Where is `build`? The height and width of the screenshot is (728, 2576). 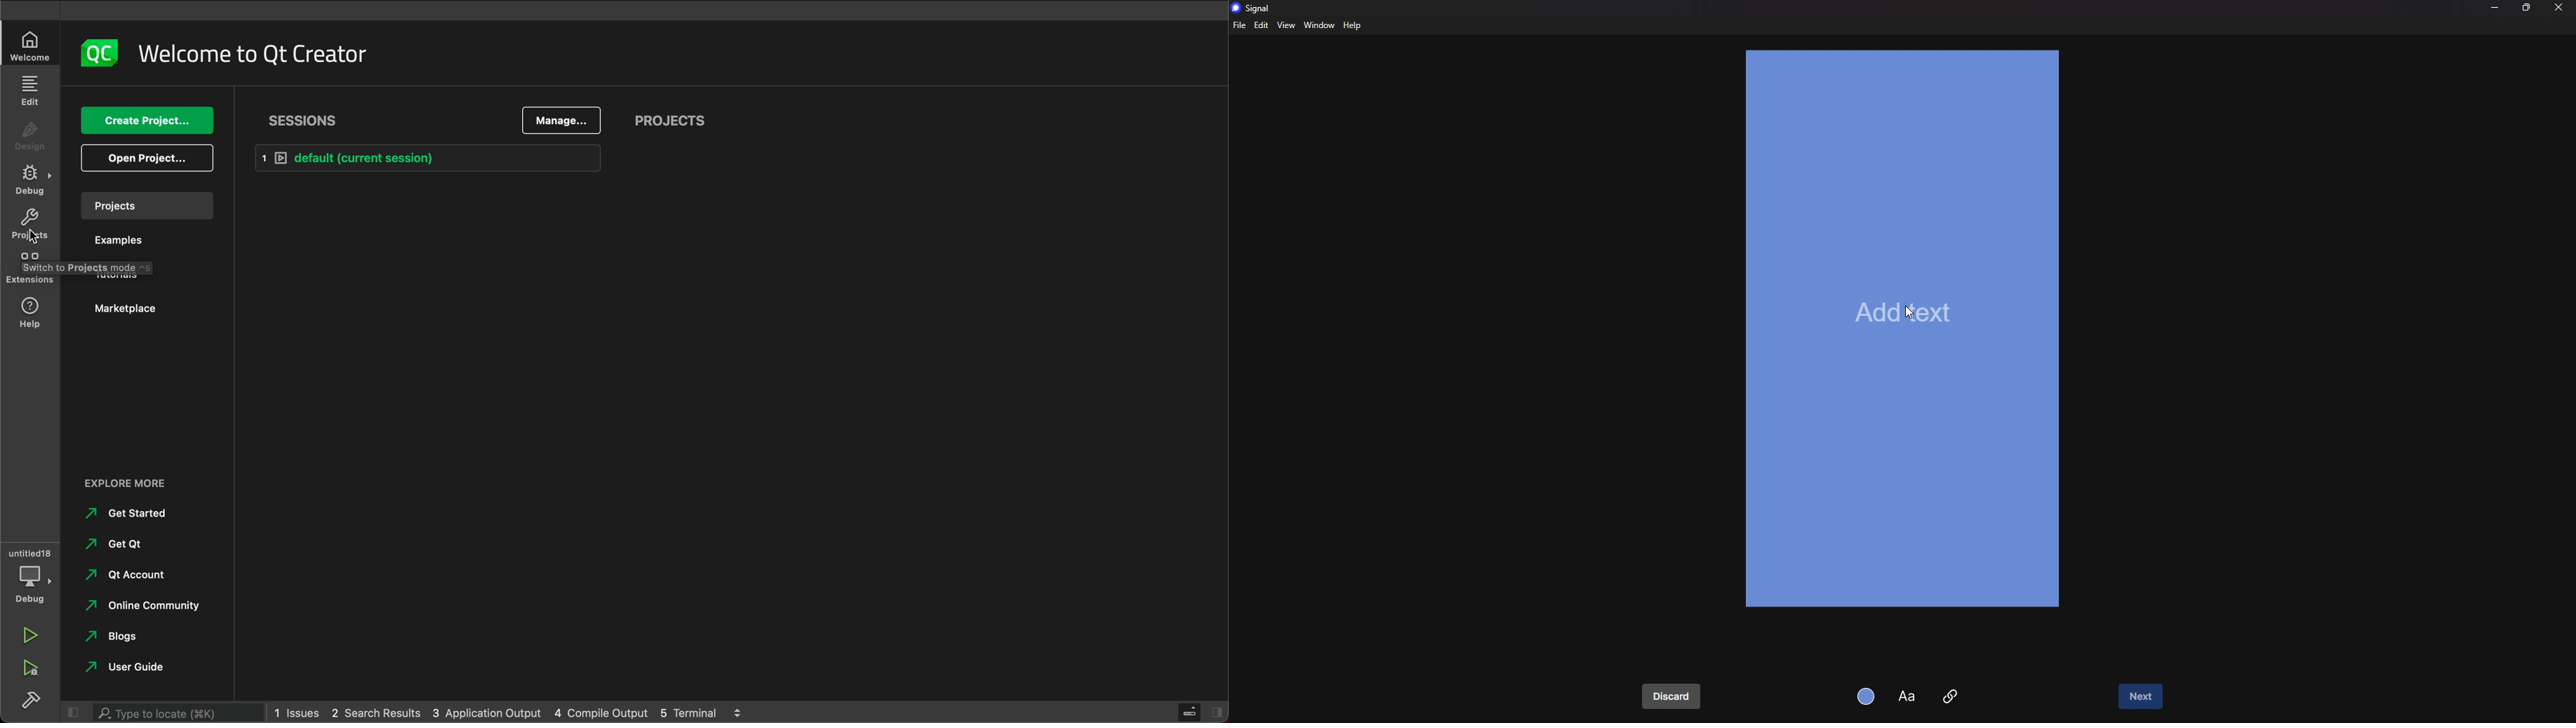 build is located at coordinates (35, 703).